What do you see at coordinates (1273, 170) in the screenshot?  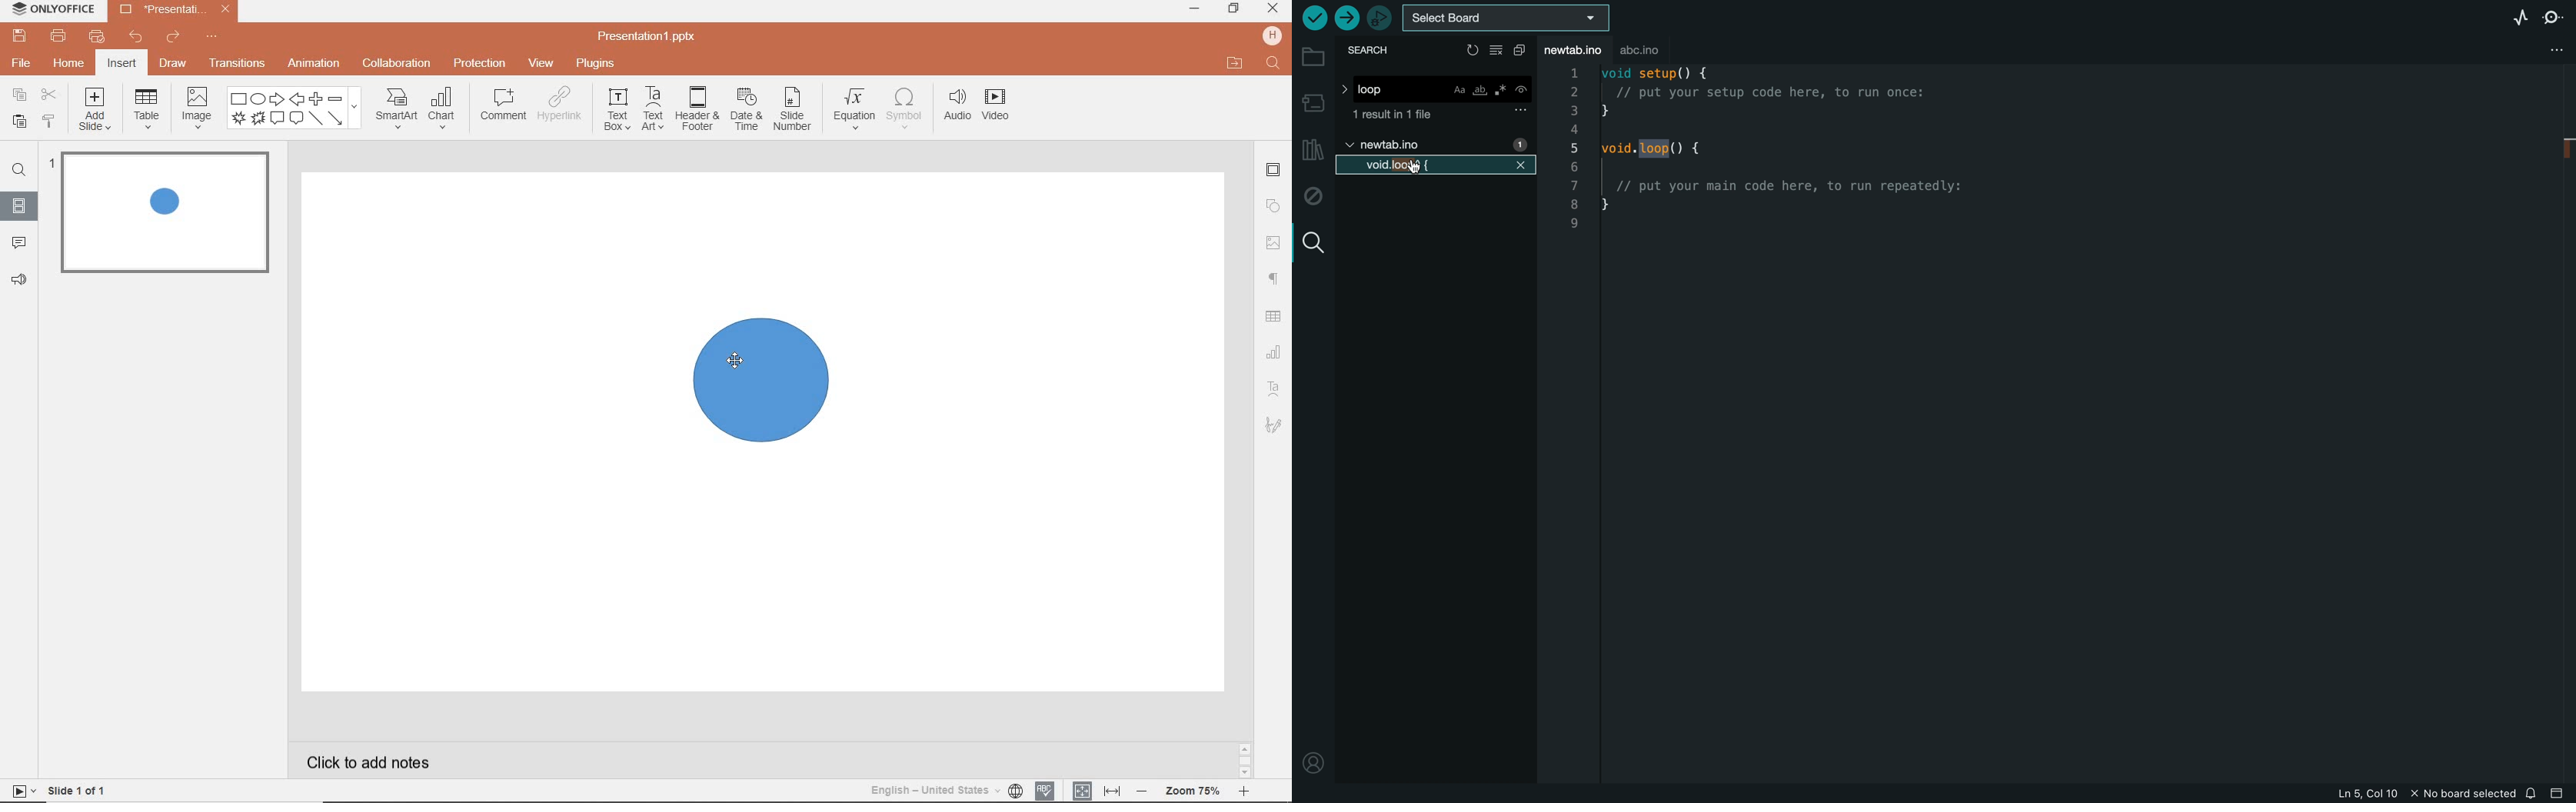 I see `slide settings` at bounding box center [1273, 170].